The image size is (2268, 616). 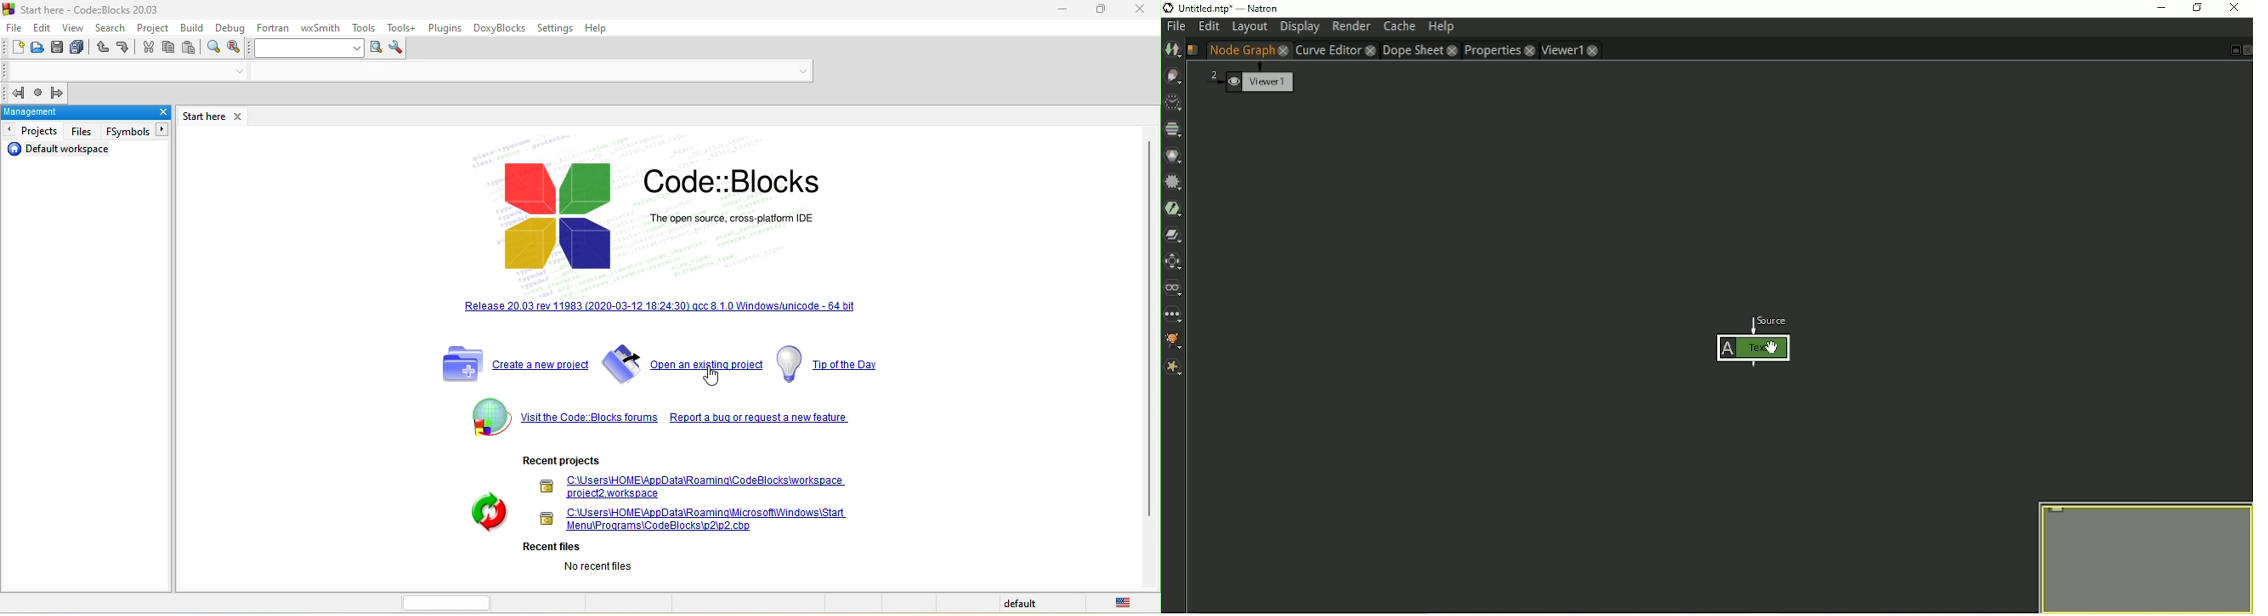 I want to click on close, so click(x=237, y=117).